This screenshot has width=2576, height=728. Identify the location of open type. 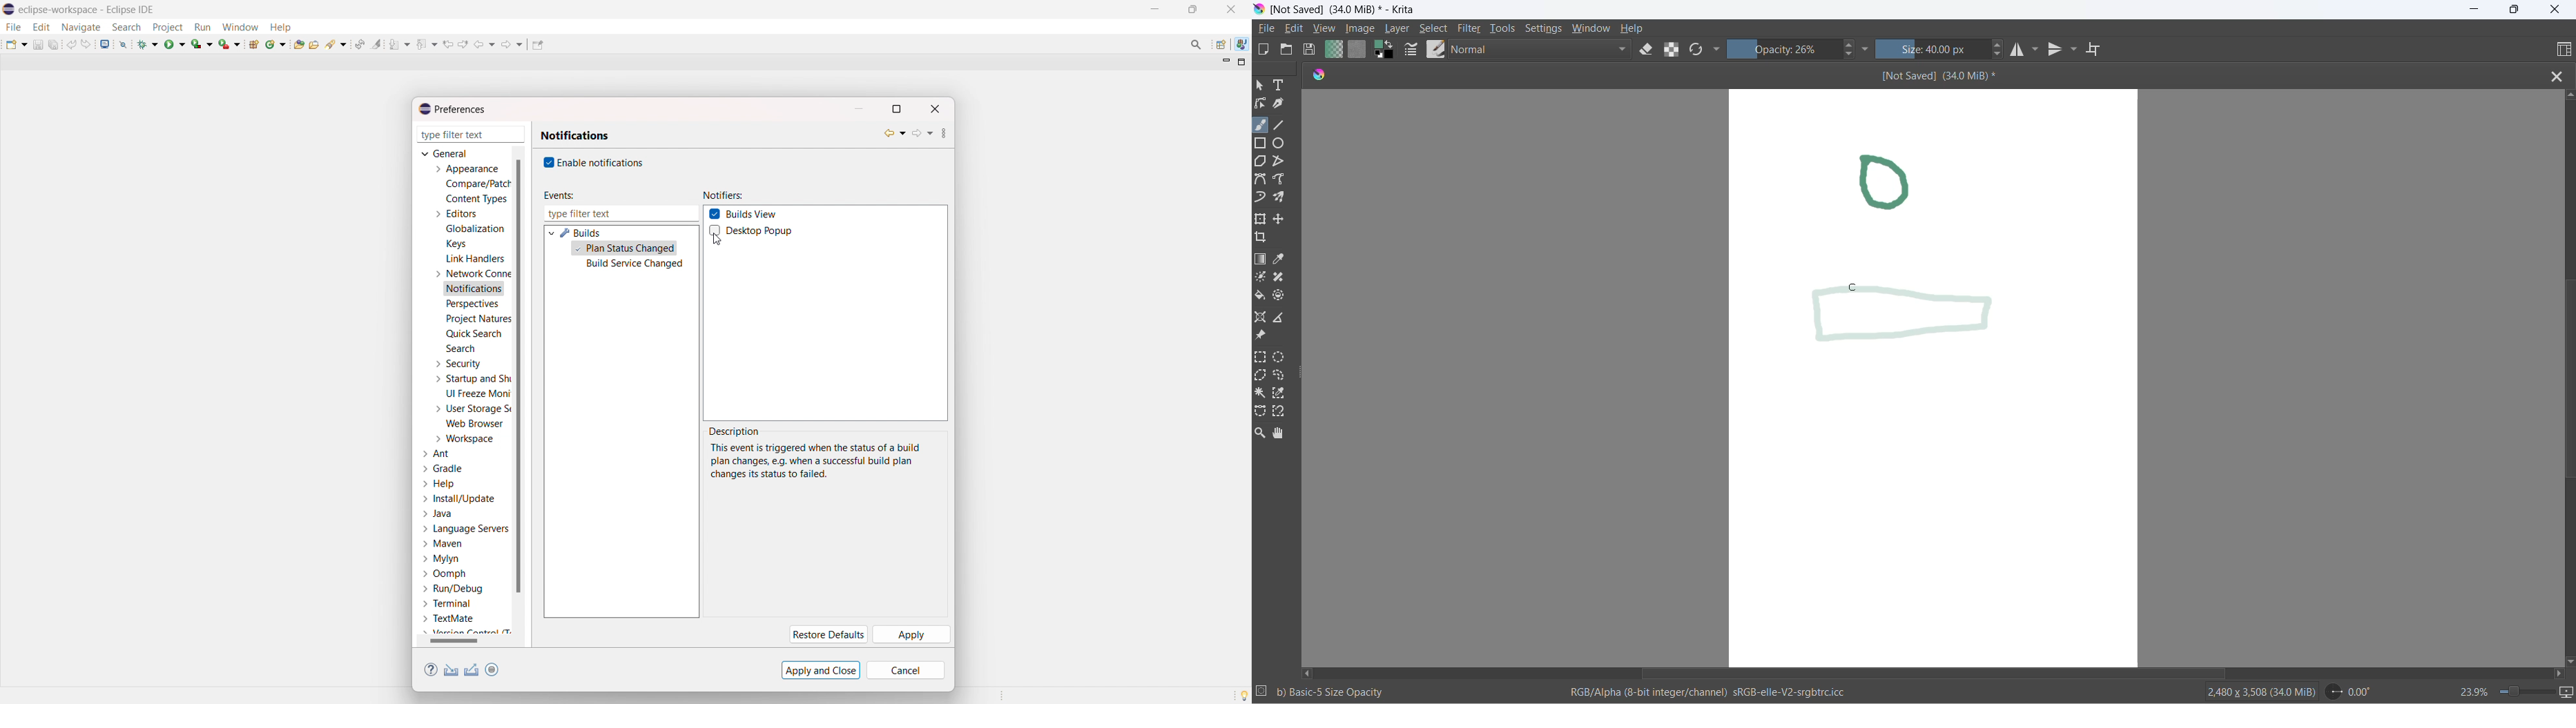
(299, 43).